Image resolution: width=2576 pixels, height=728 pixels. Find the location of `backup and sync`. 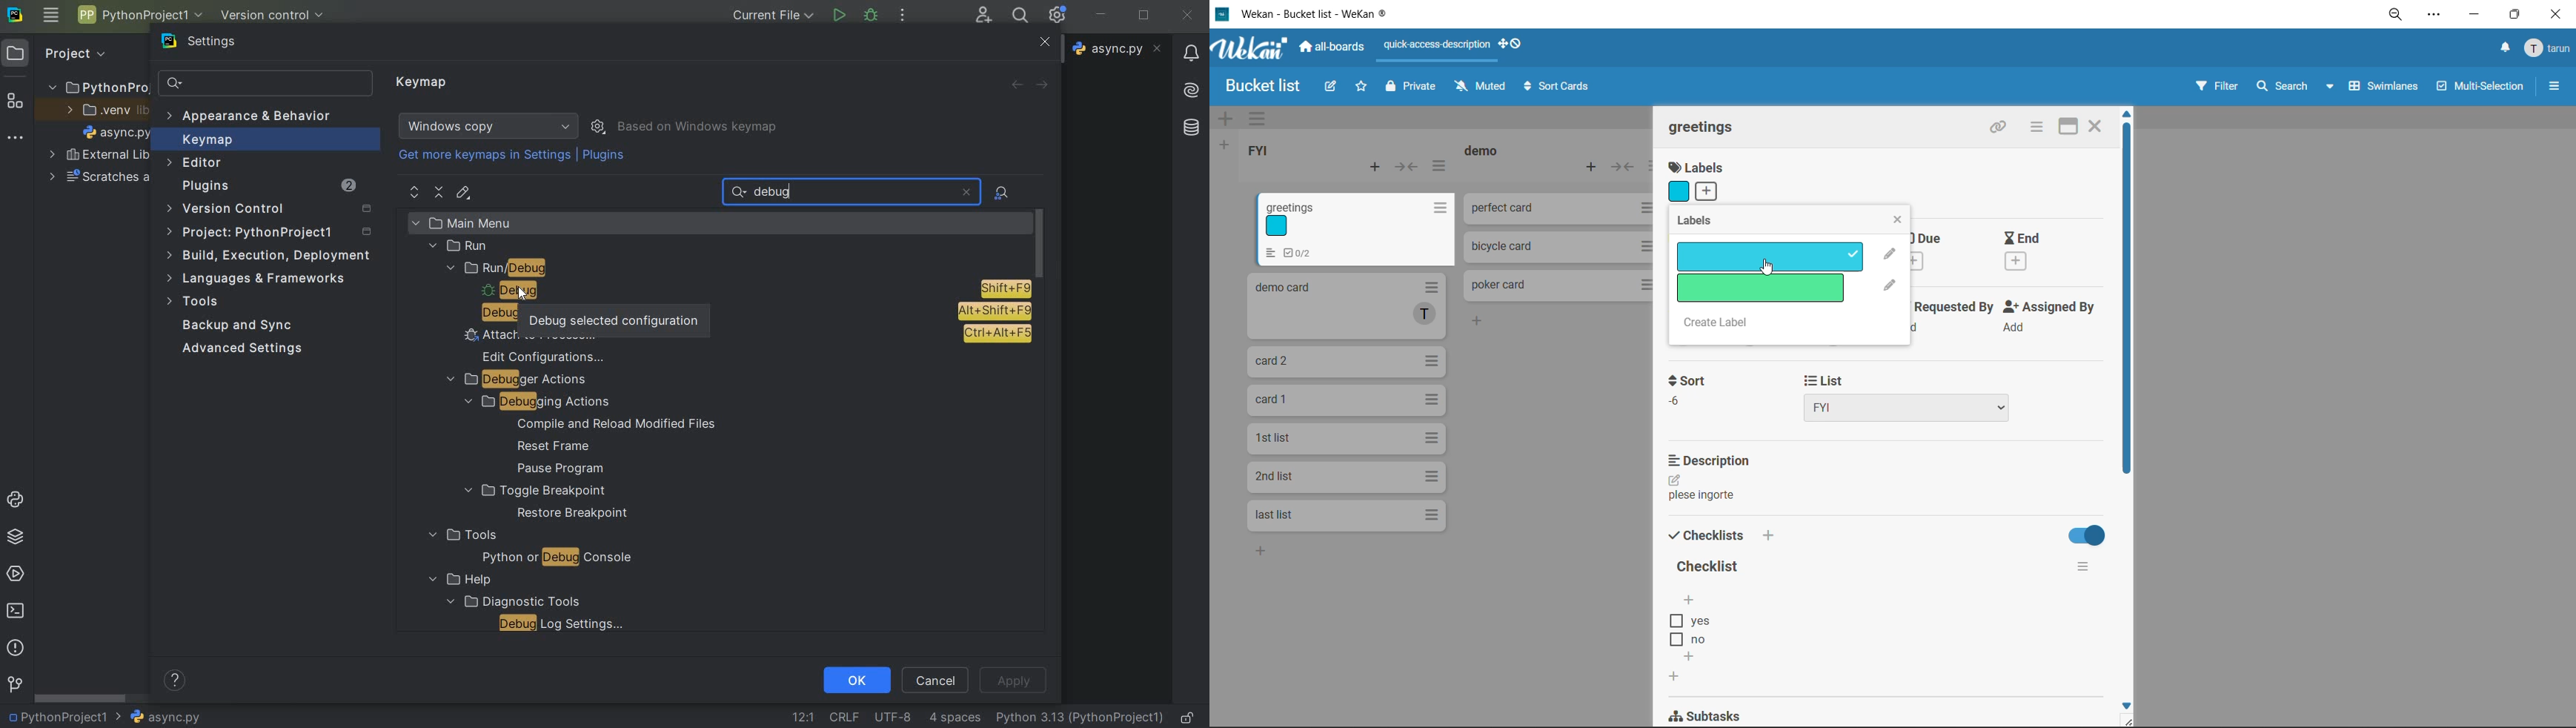

backup and sync is located at coordinates (238, 327).